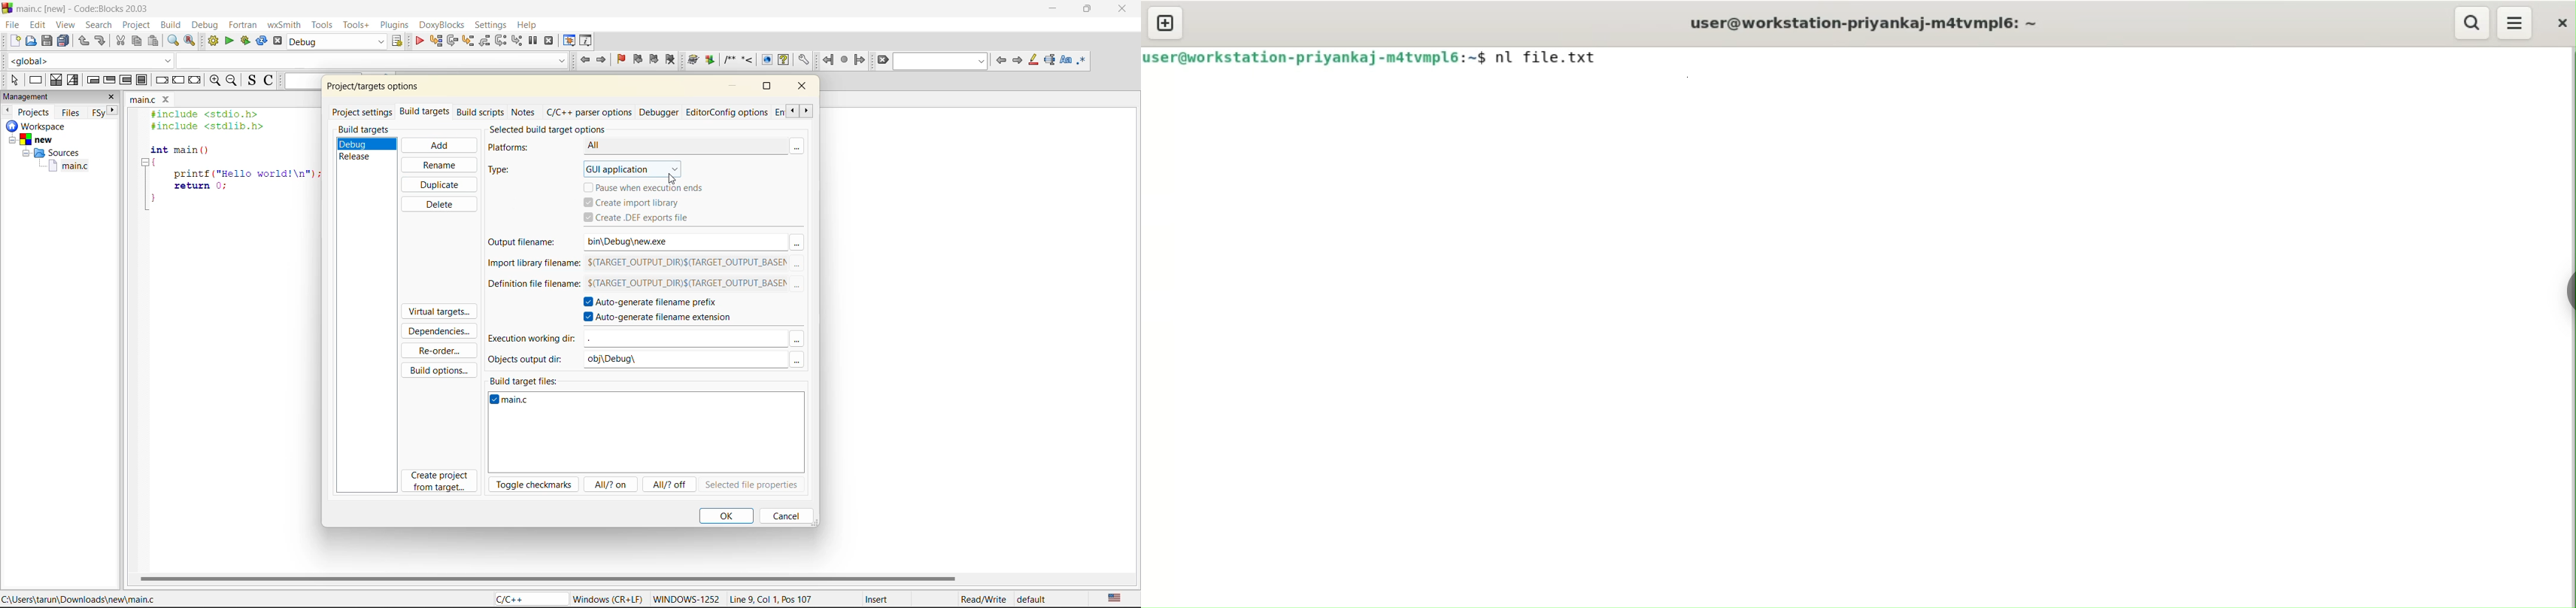 This screenshot has width=2576, height=616. What do you see at coordinates (95, 80) in the screenshot?
I see `entry condition loop` at bounding box center [95, 80].